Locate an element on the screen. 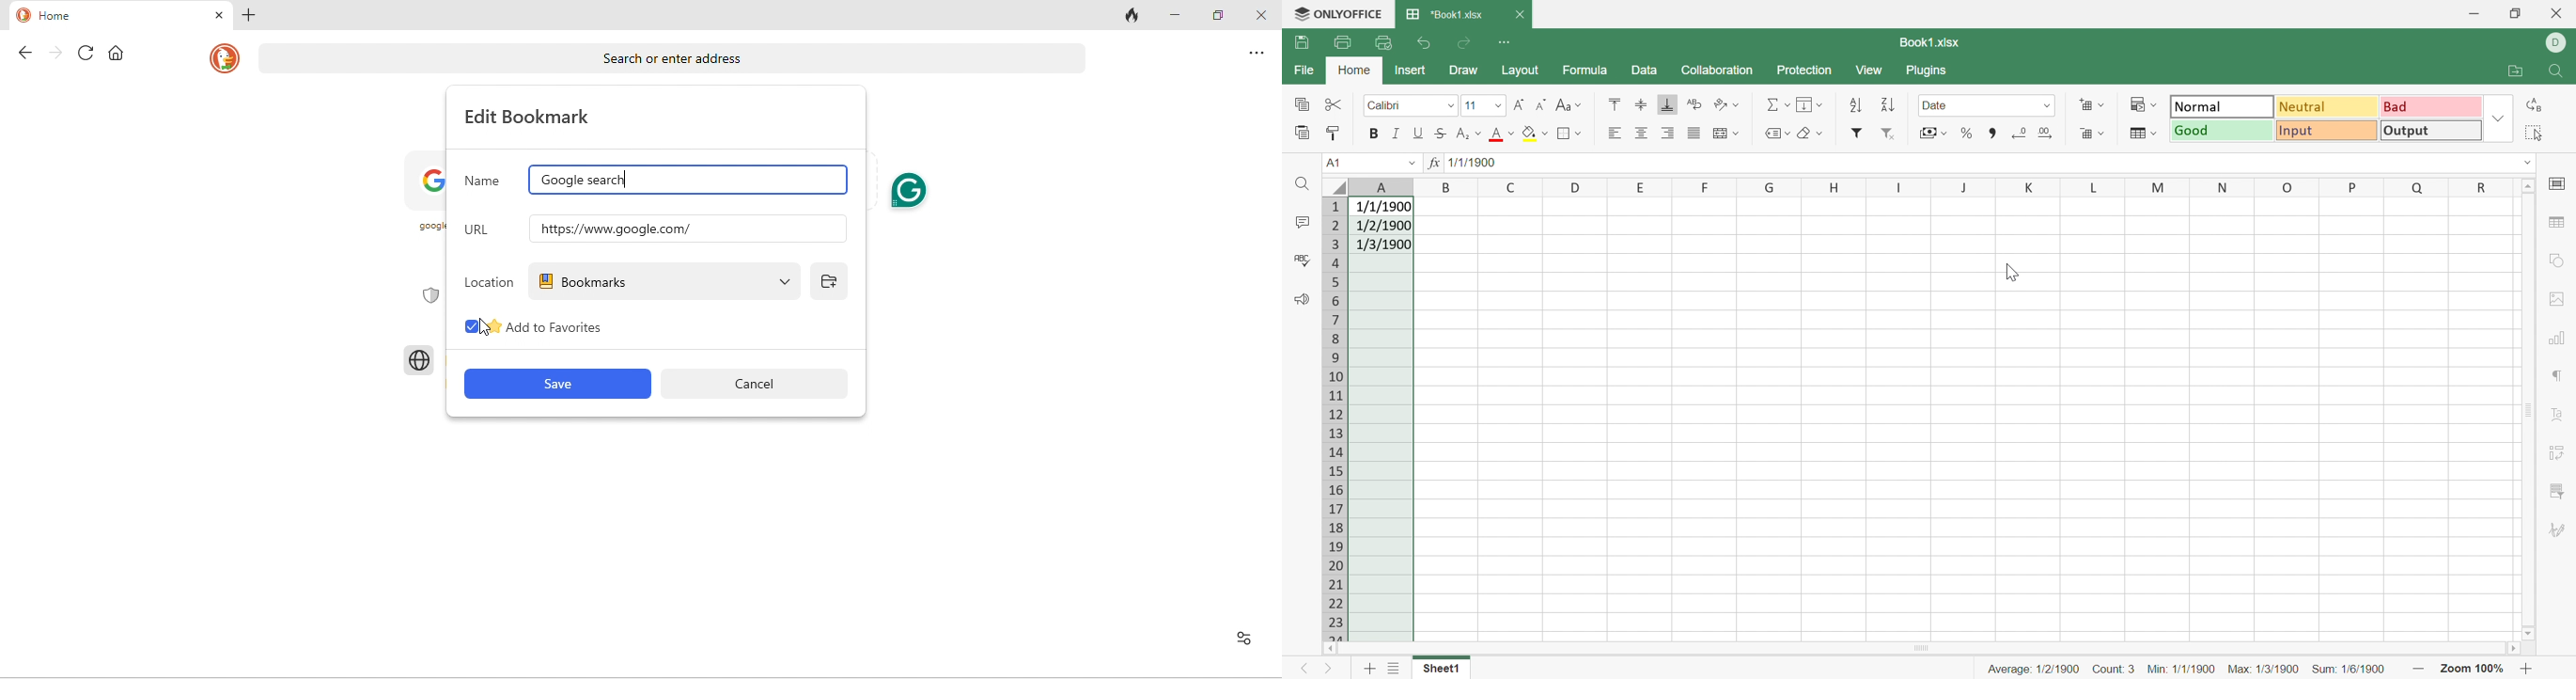 This screenshot has height=700, width=2576. Find is located at coordinates (1301, 184).